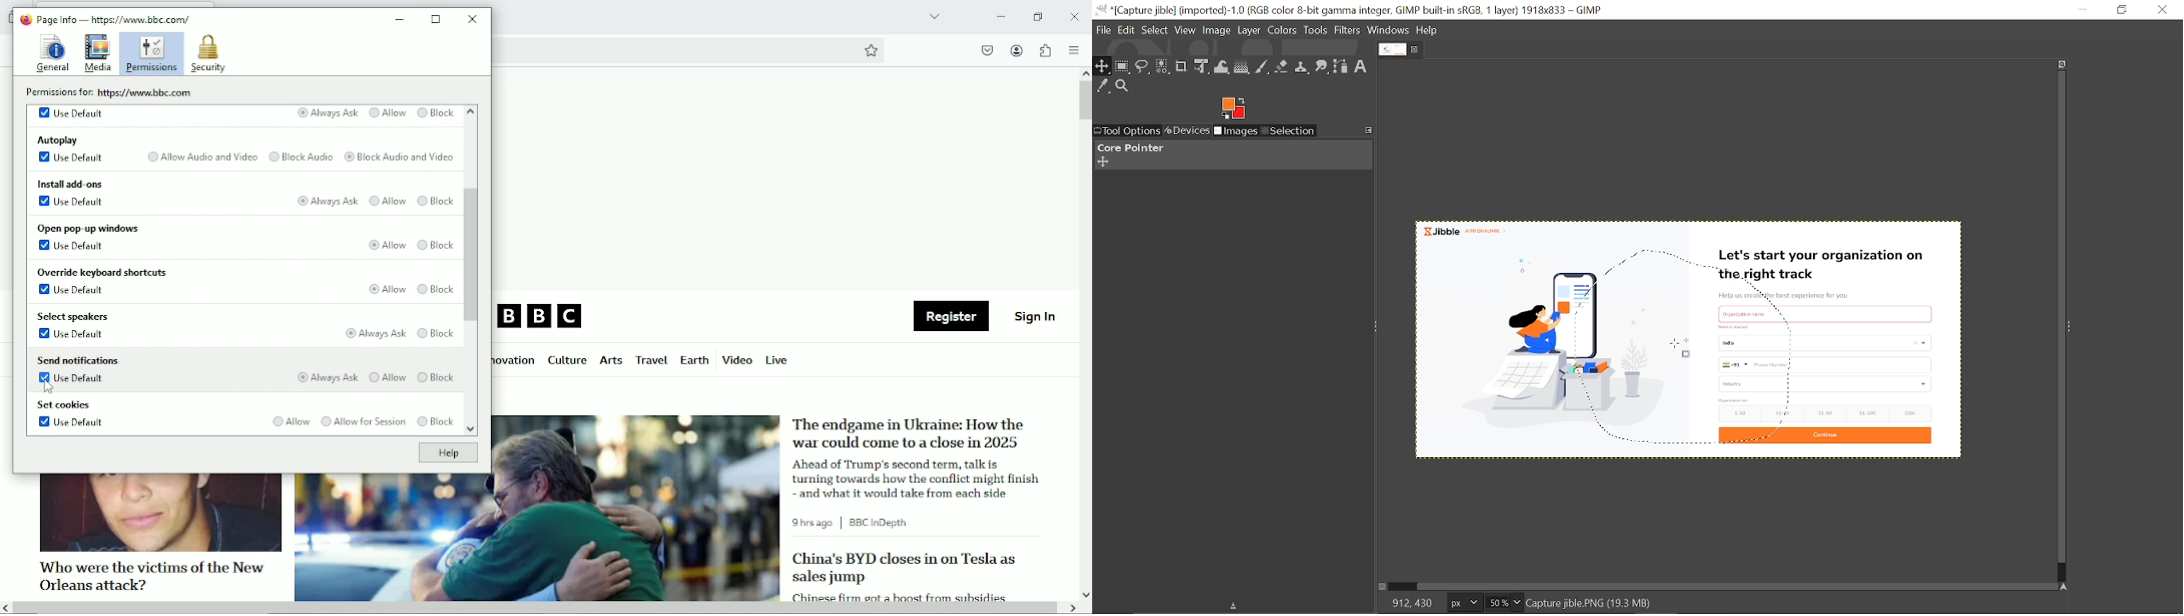 Image resolution: width=2184 pixels, height=616 pixels. Describe the element at coordinates (327, 202) in the screenshot. I see `Always ask` at that location.